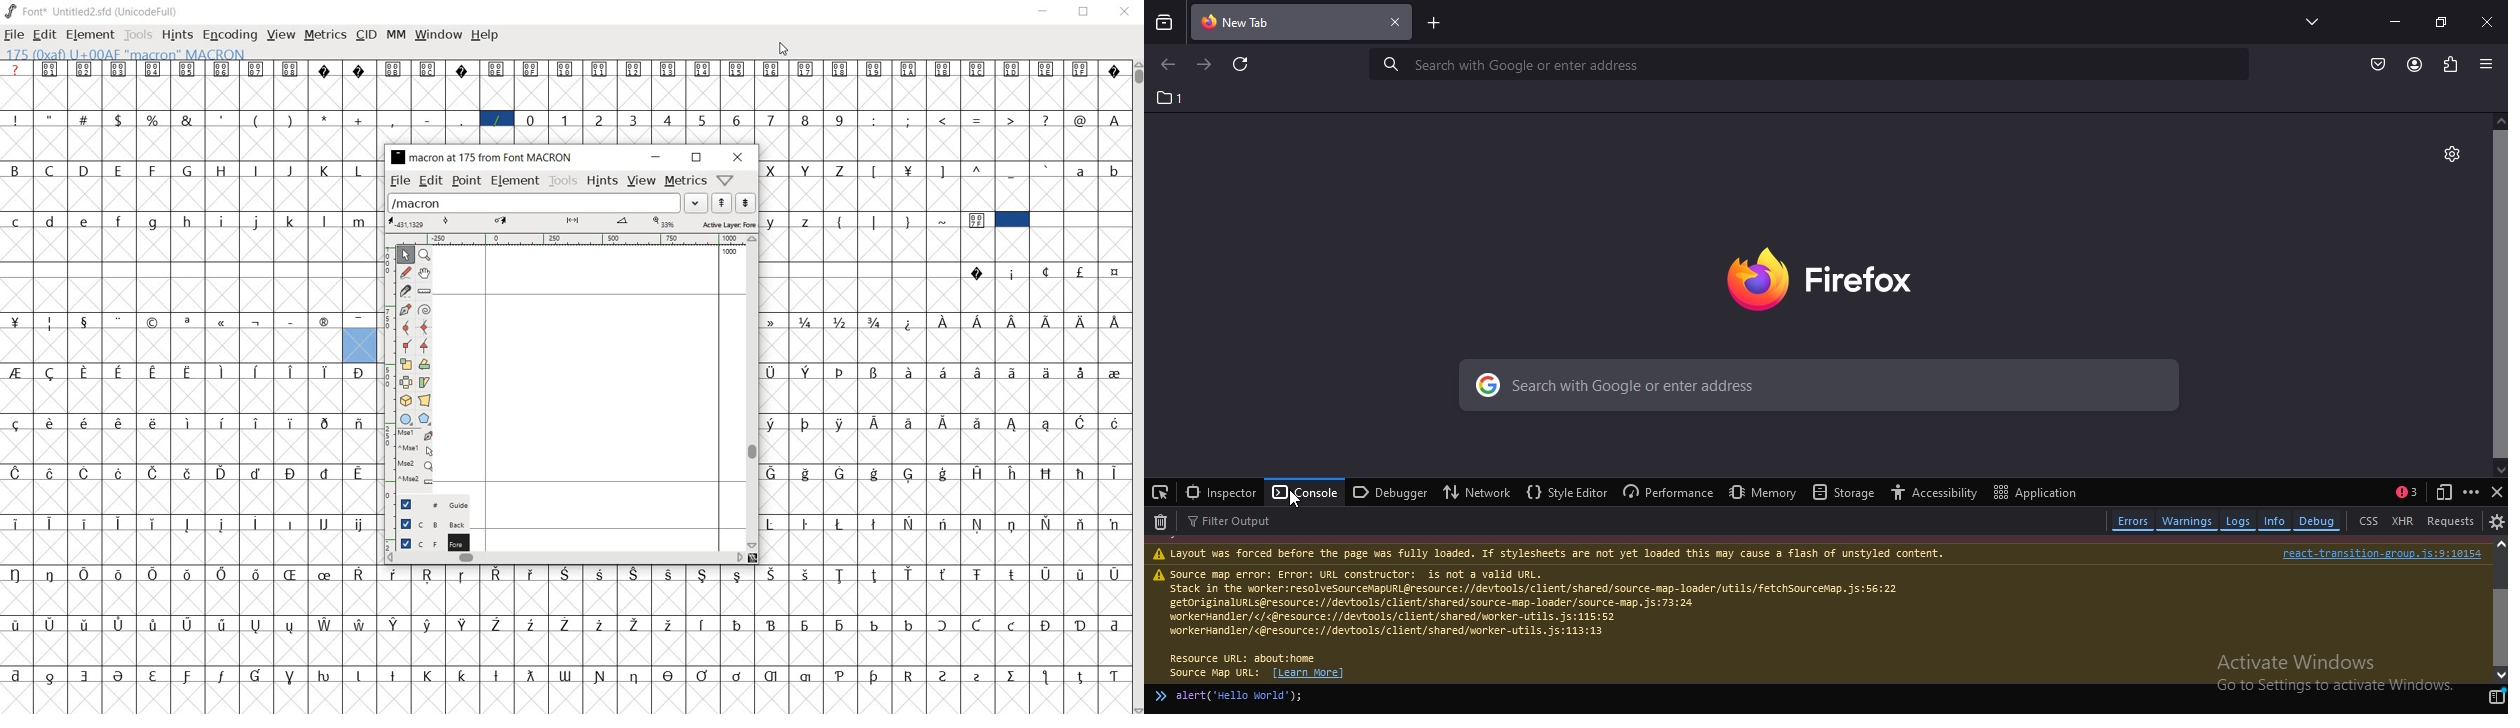  Describe the element at coordinates (842, 119) in the screenshot. I see `9` at that location.